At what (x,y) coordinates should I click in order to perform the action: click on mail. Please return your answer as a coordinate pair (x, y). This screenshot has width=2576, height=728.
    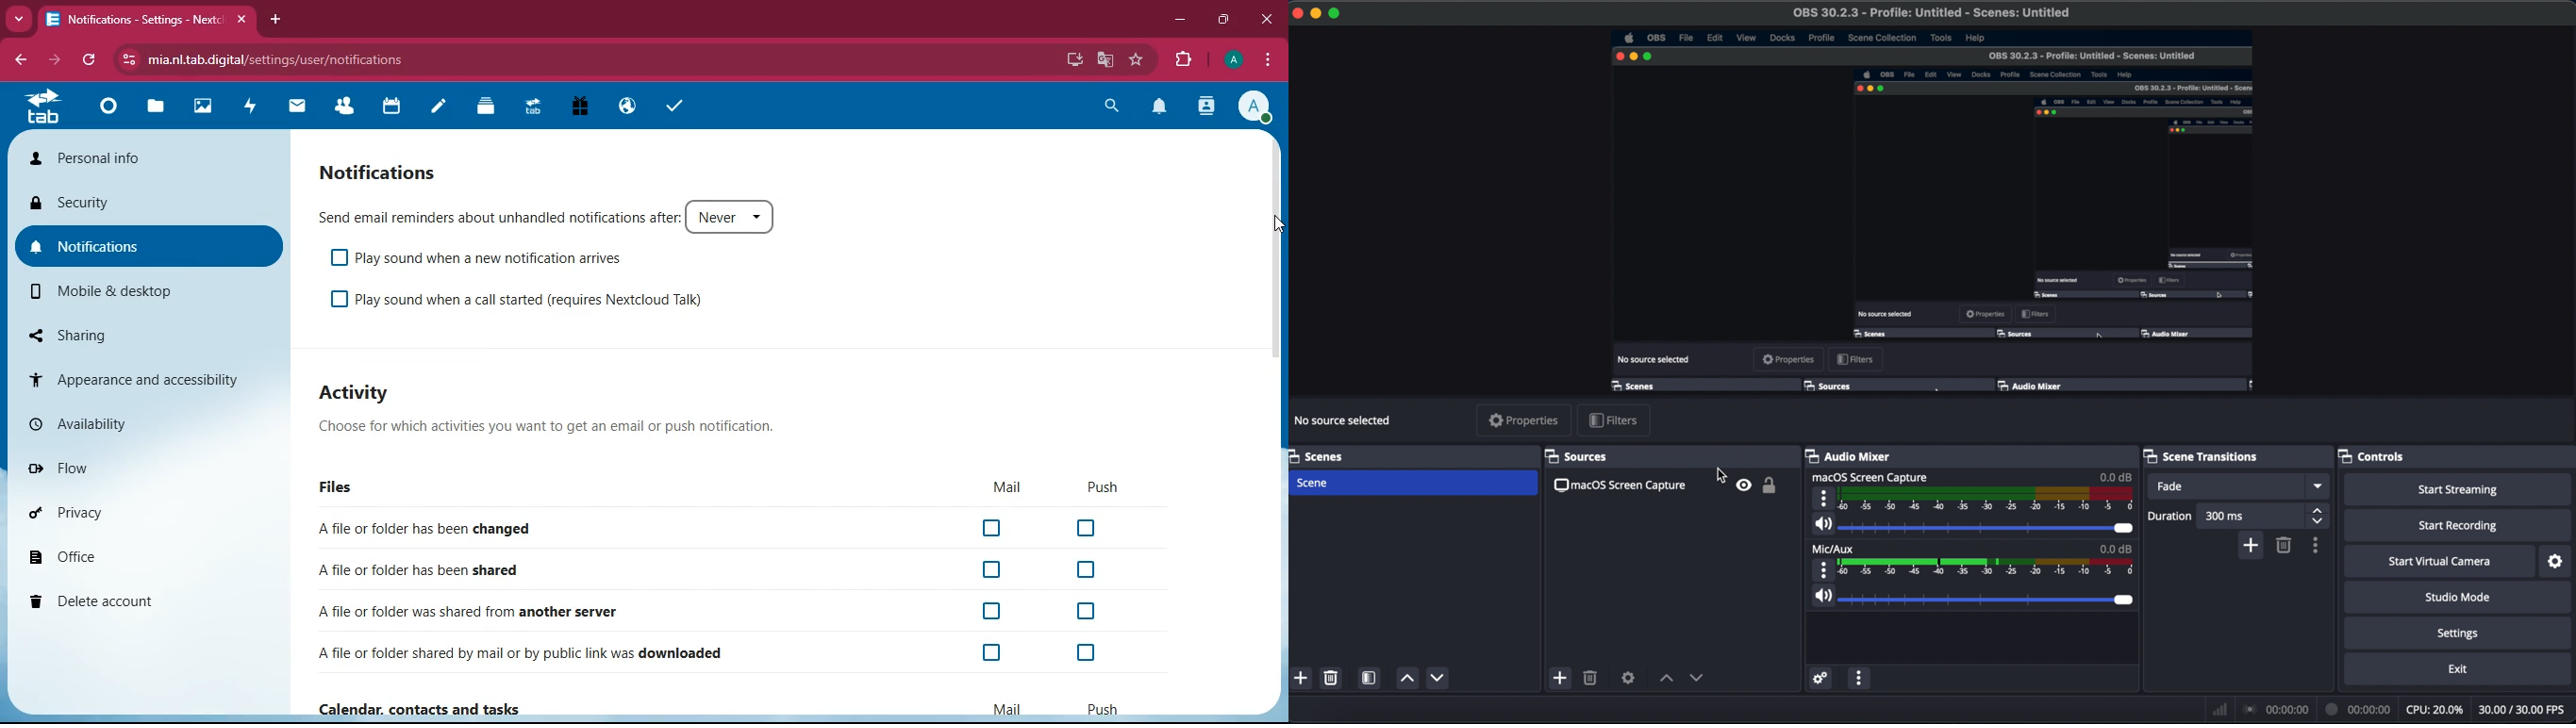
    Looking at the image, I should click on (1009, 488).